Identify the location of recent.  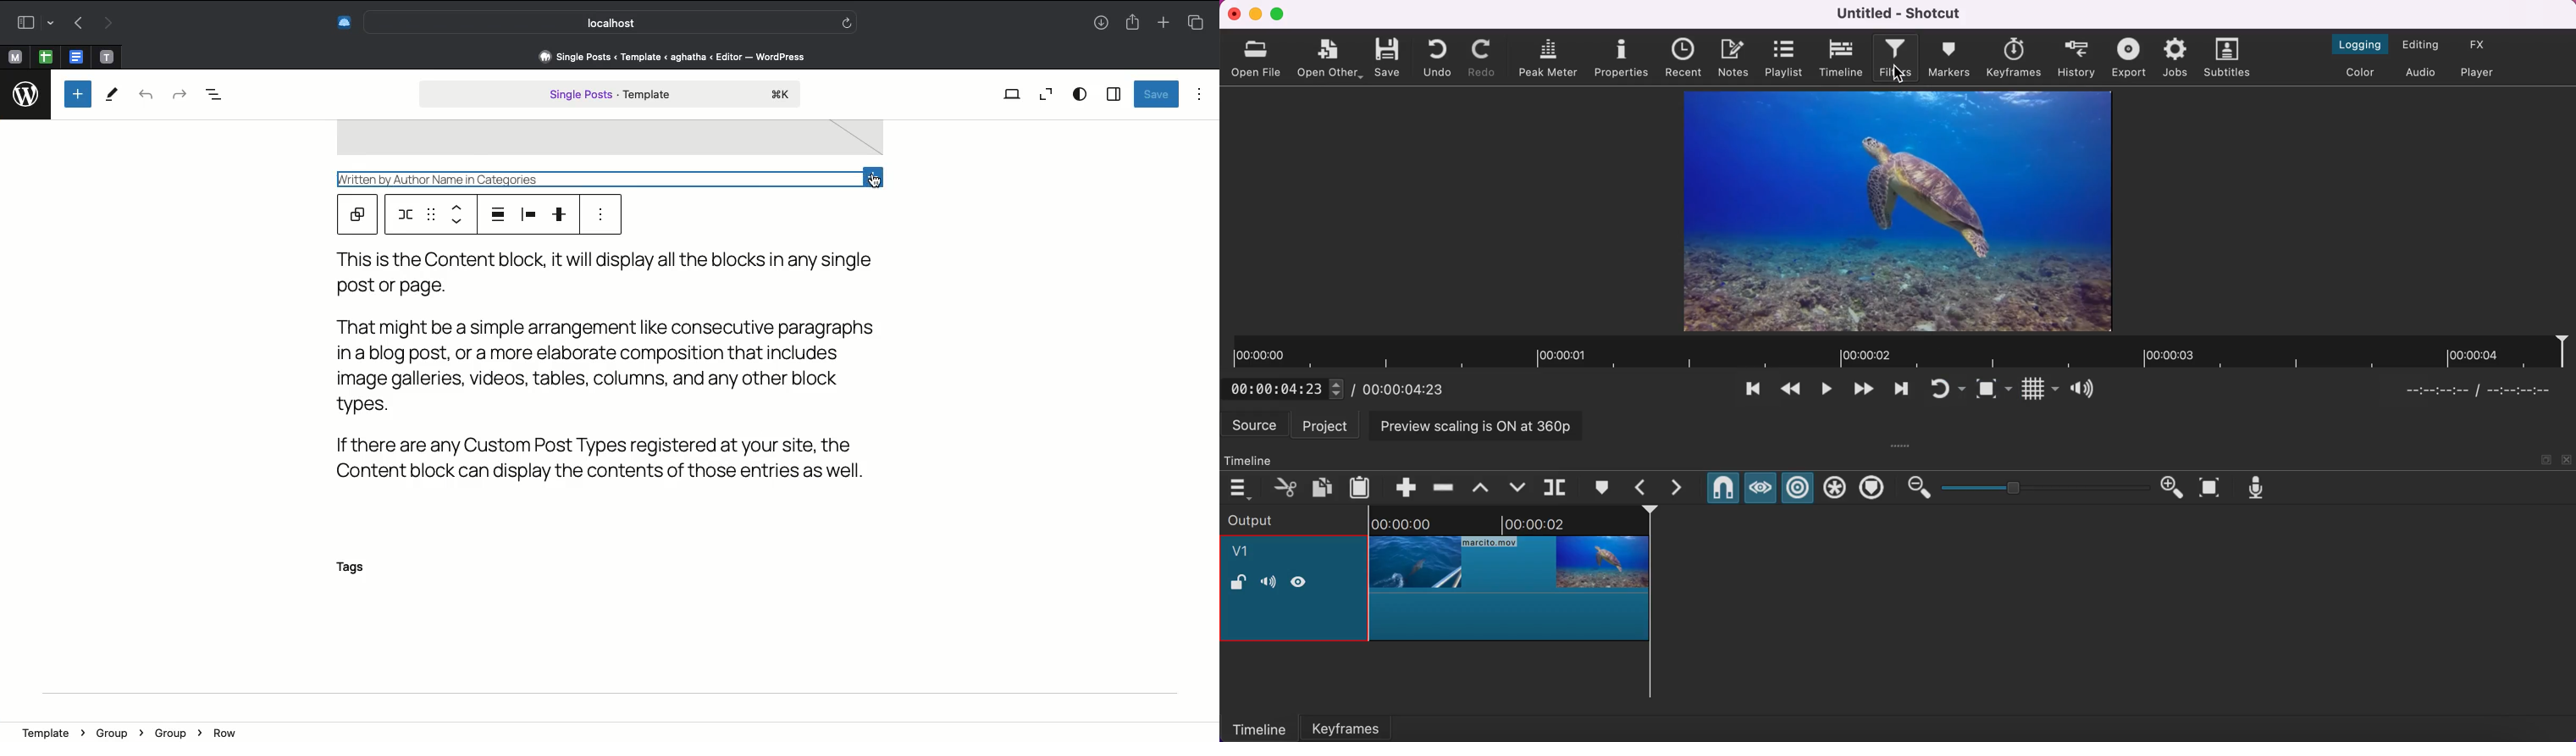
(1687, 58).